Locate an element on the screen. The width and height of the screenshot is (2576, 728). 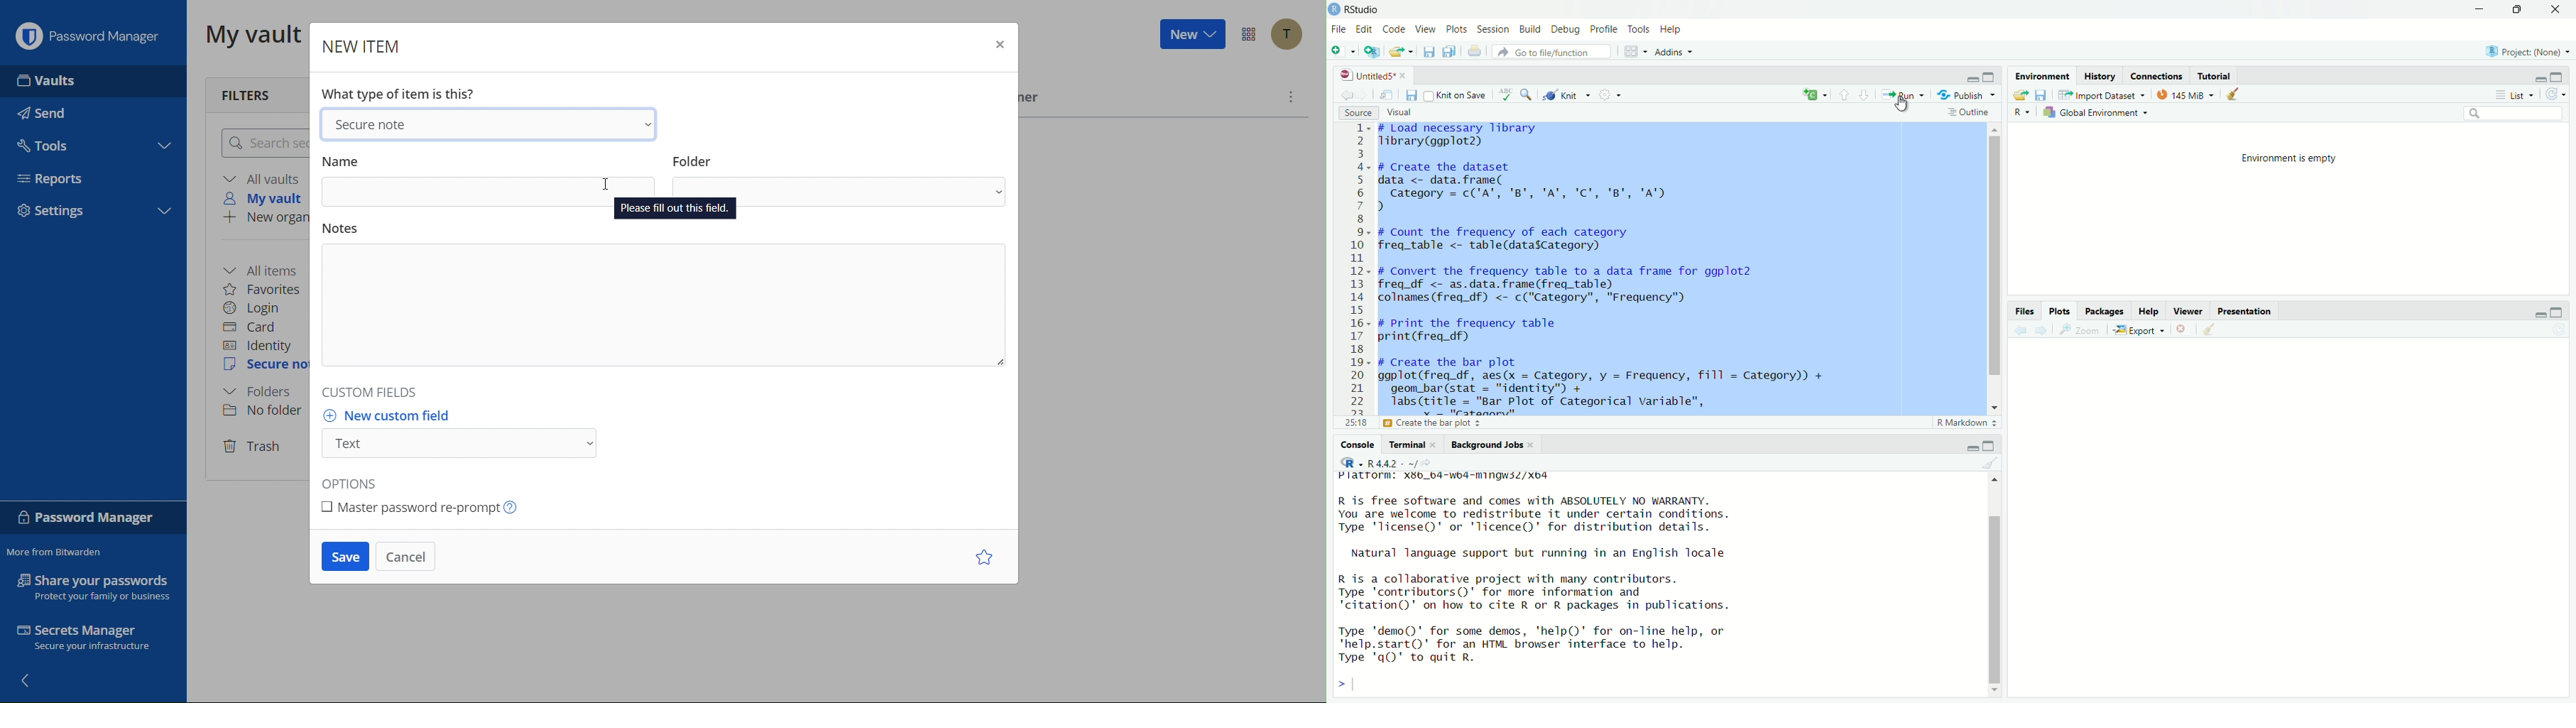
refresh is located at coordinates (2556, 94).